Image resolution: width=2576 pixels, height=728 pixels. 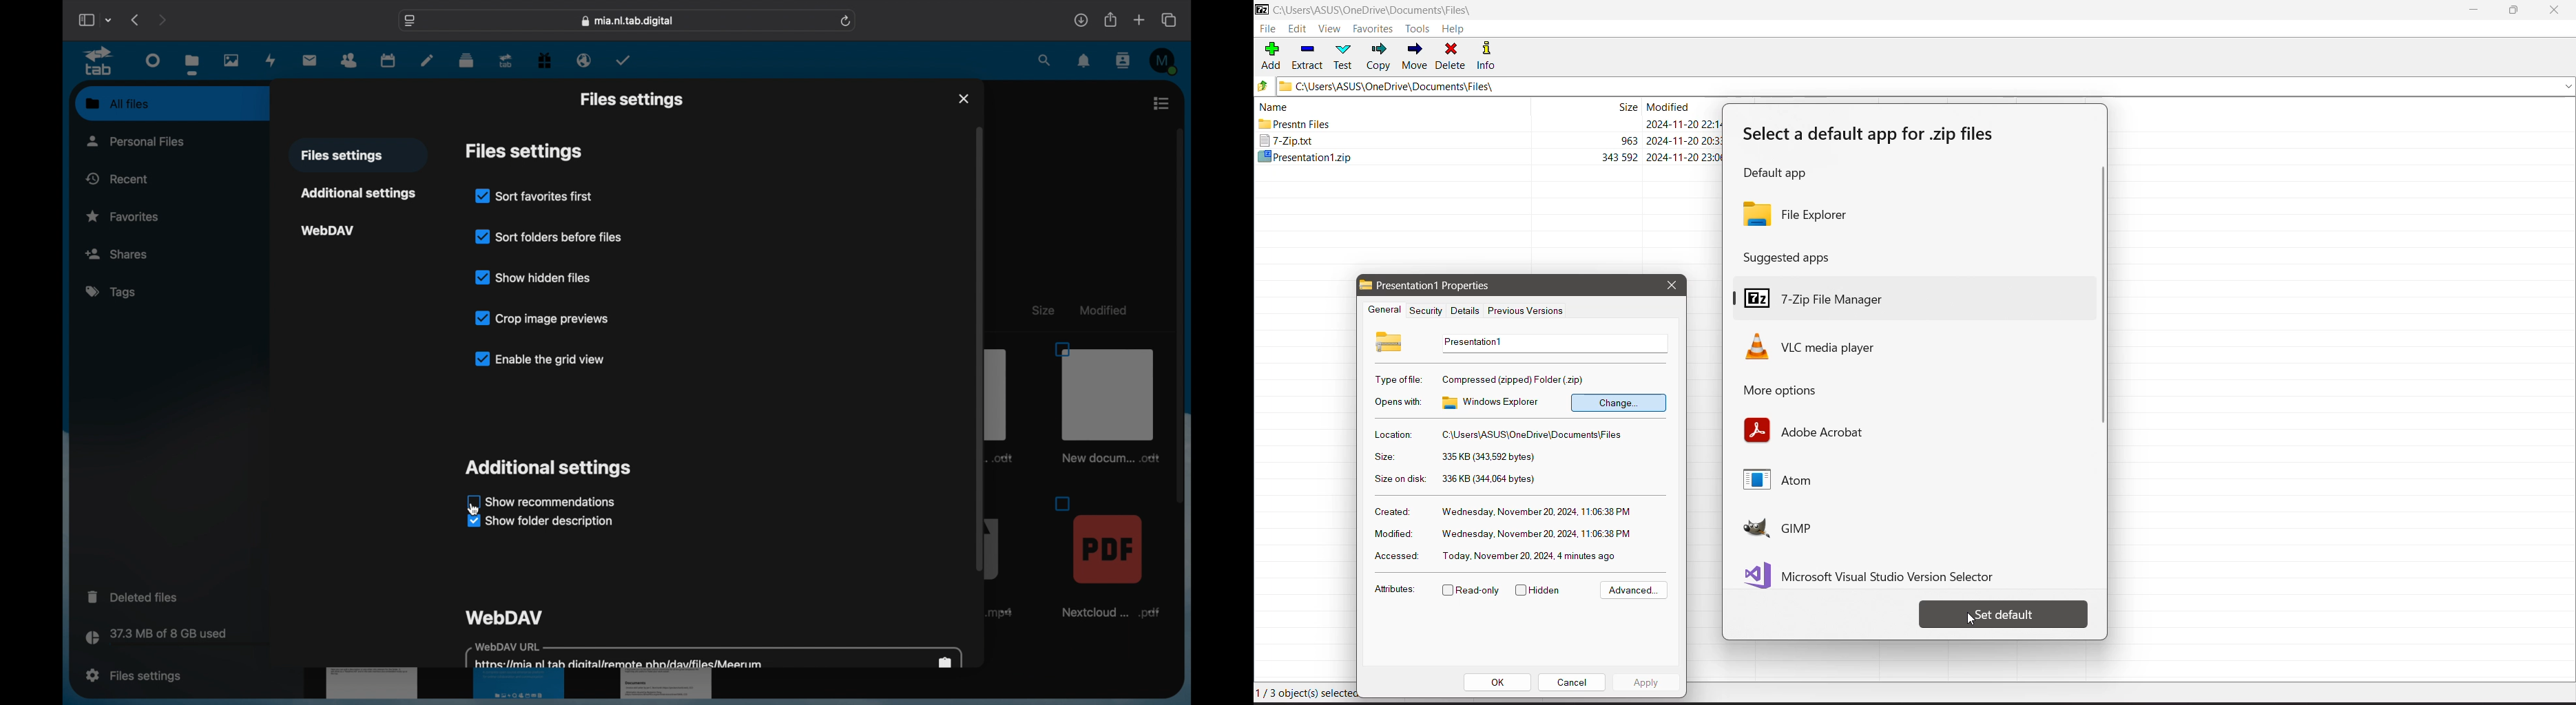 What do you see at coordinates (1572, 682) in the screenshot?
I see `Cancel` at bounding box center [1572, 682].